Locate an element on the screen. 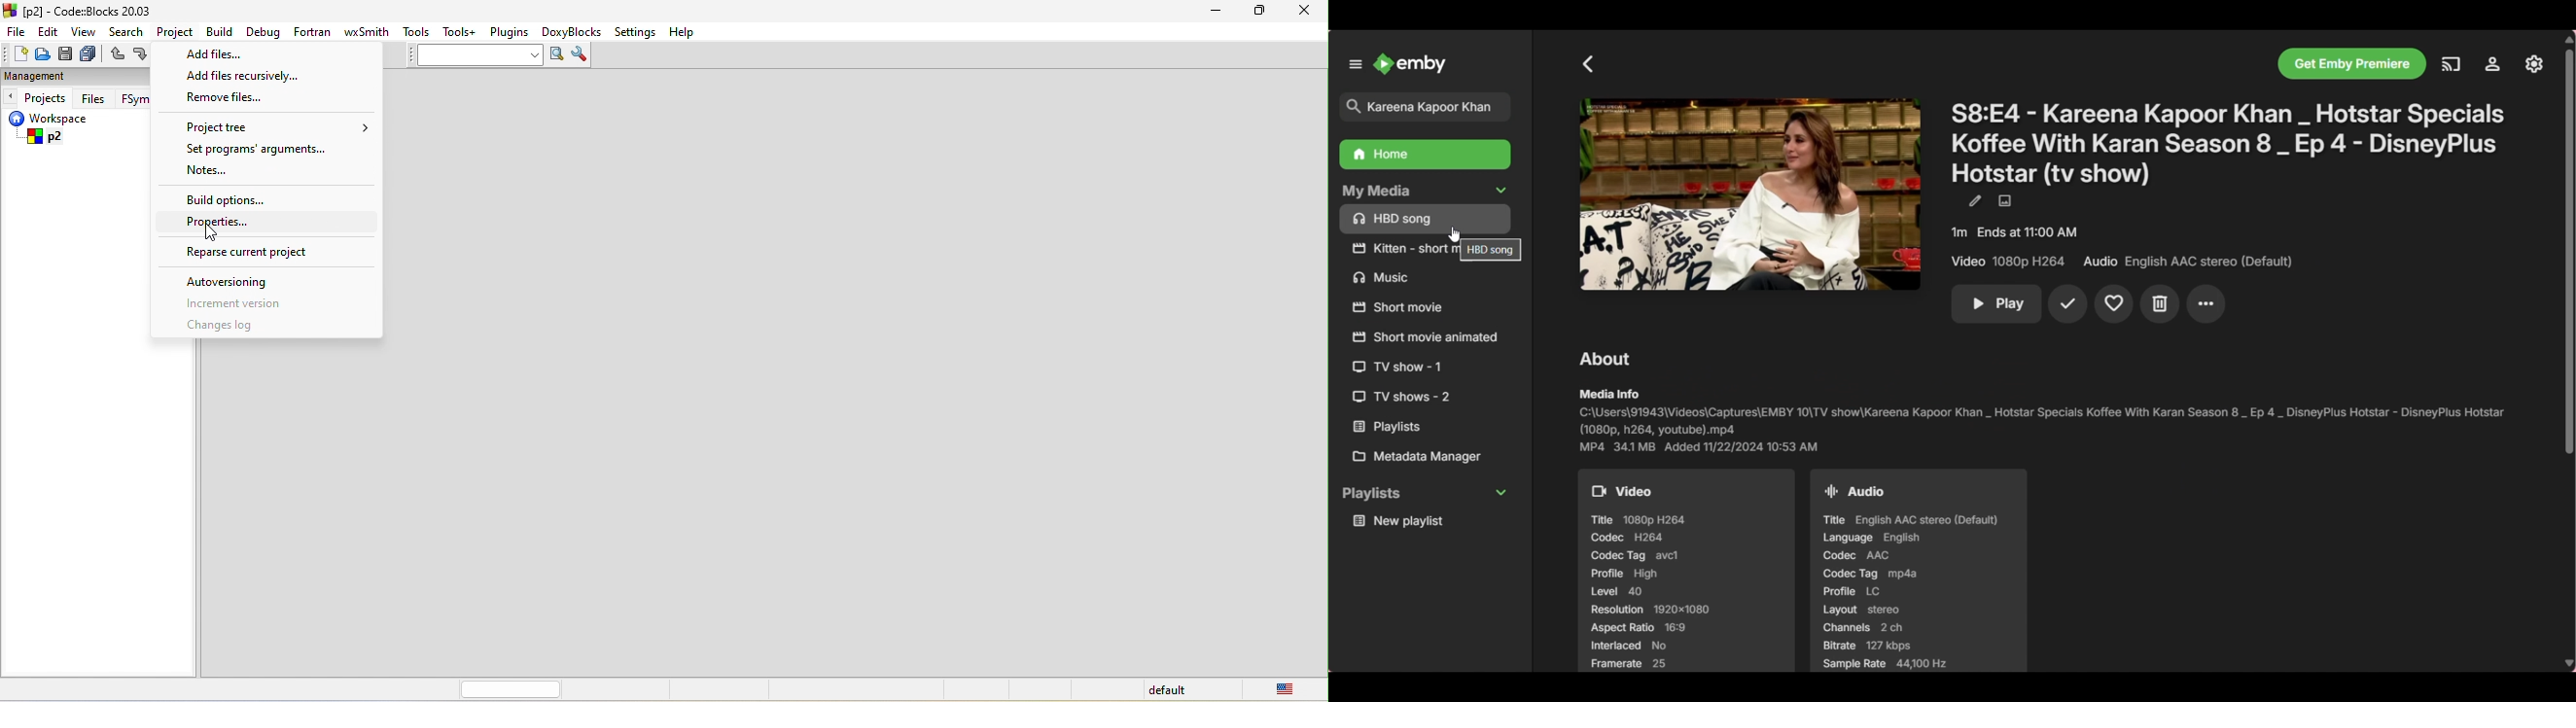  Delete is located at coordinates (2160, 304).